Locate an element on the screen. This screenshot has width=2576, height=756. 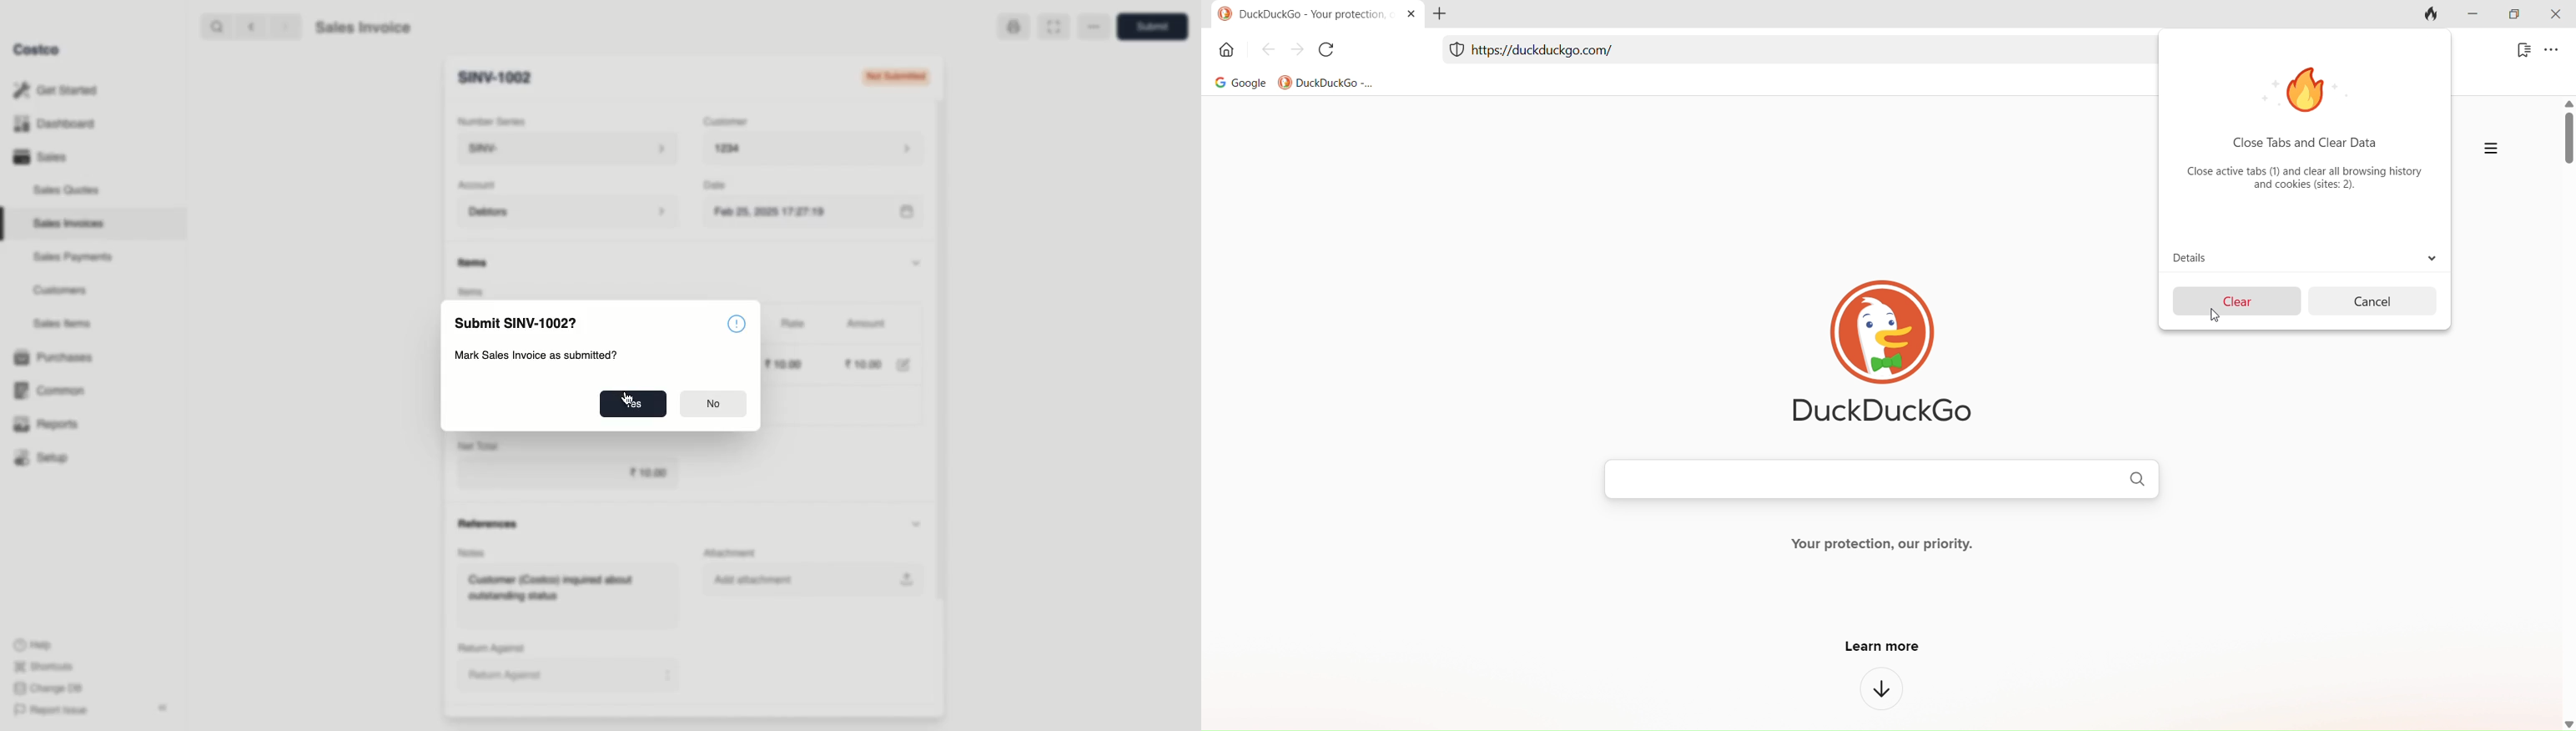
Hide is located at coordinates (918, 262).